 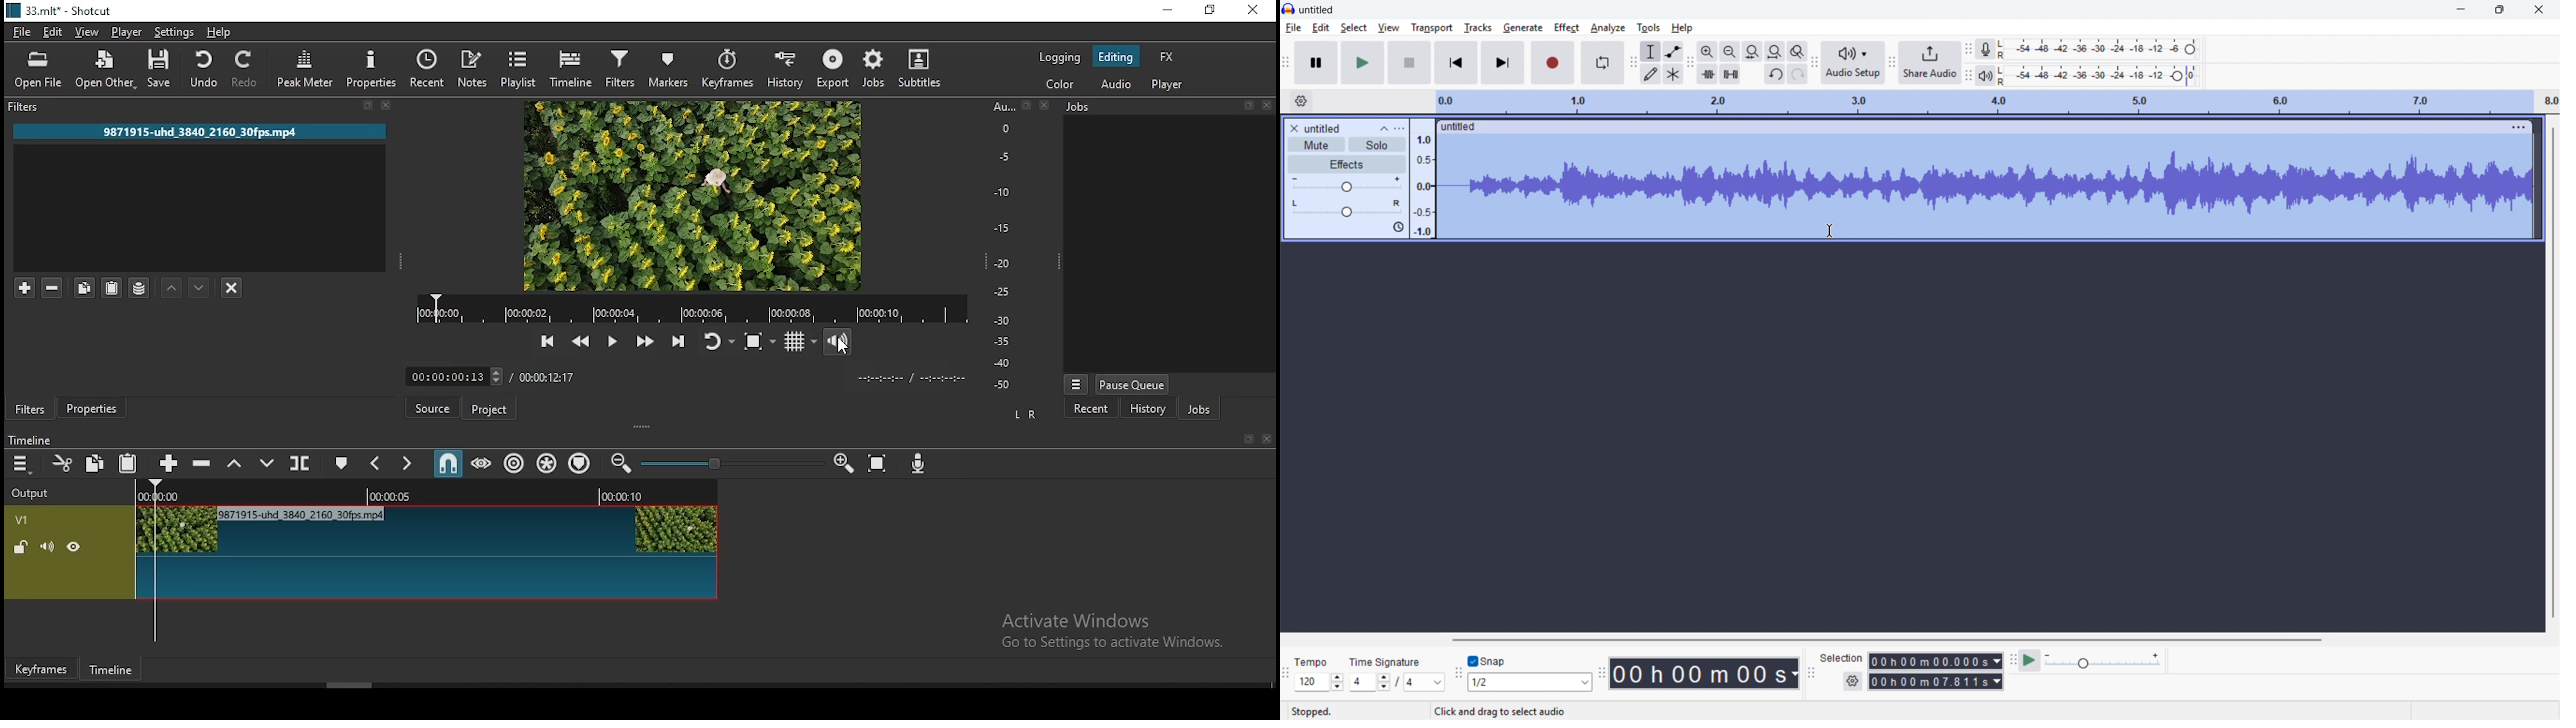 What do you see at coordinates (1301, 101) in the screenshot?
I see `timeline settings` at bounding box center [1301, 101].